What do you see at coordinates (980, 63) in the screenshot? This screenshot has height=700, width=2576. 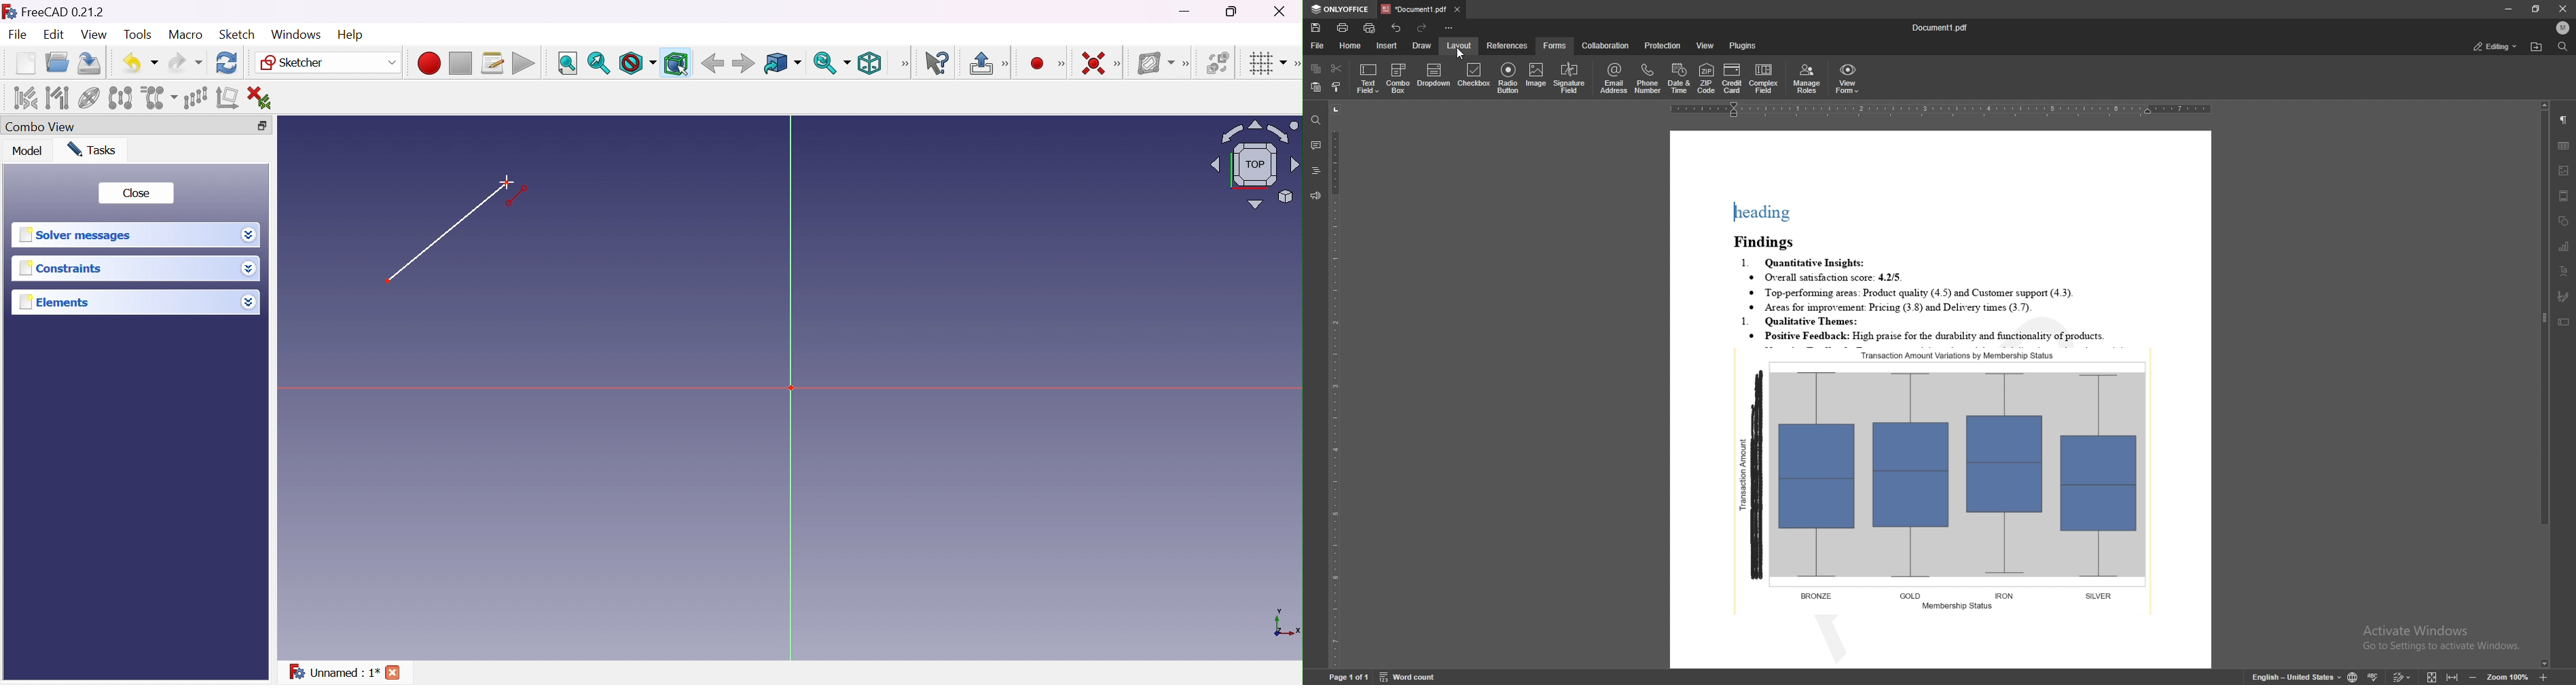 I see `` at bounding box center [980, 63].